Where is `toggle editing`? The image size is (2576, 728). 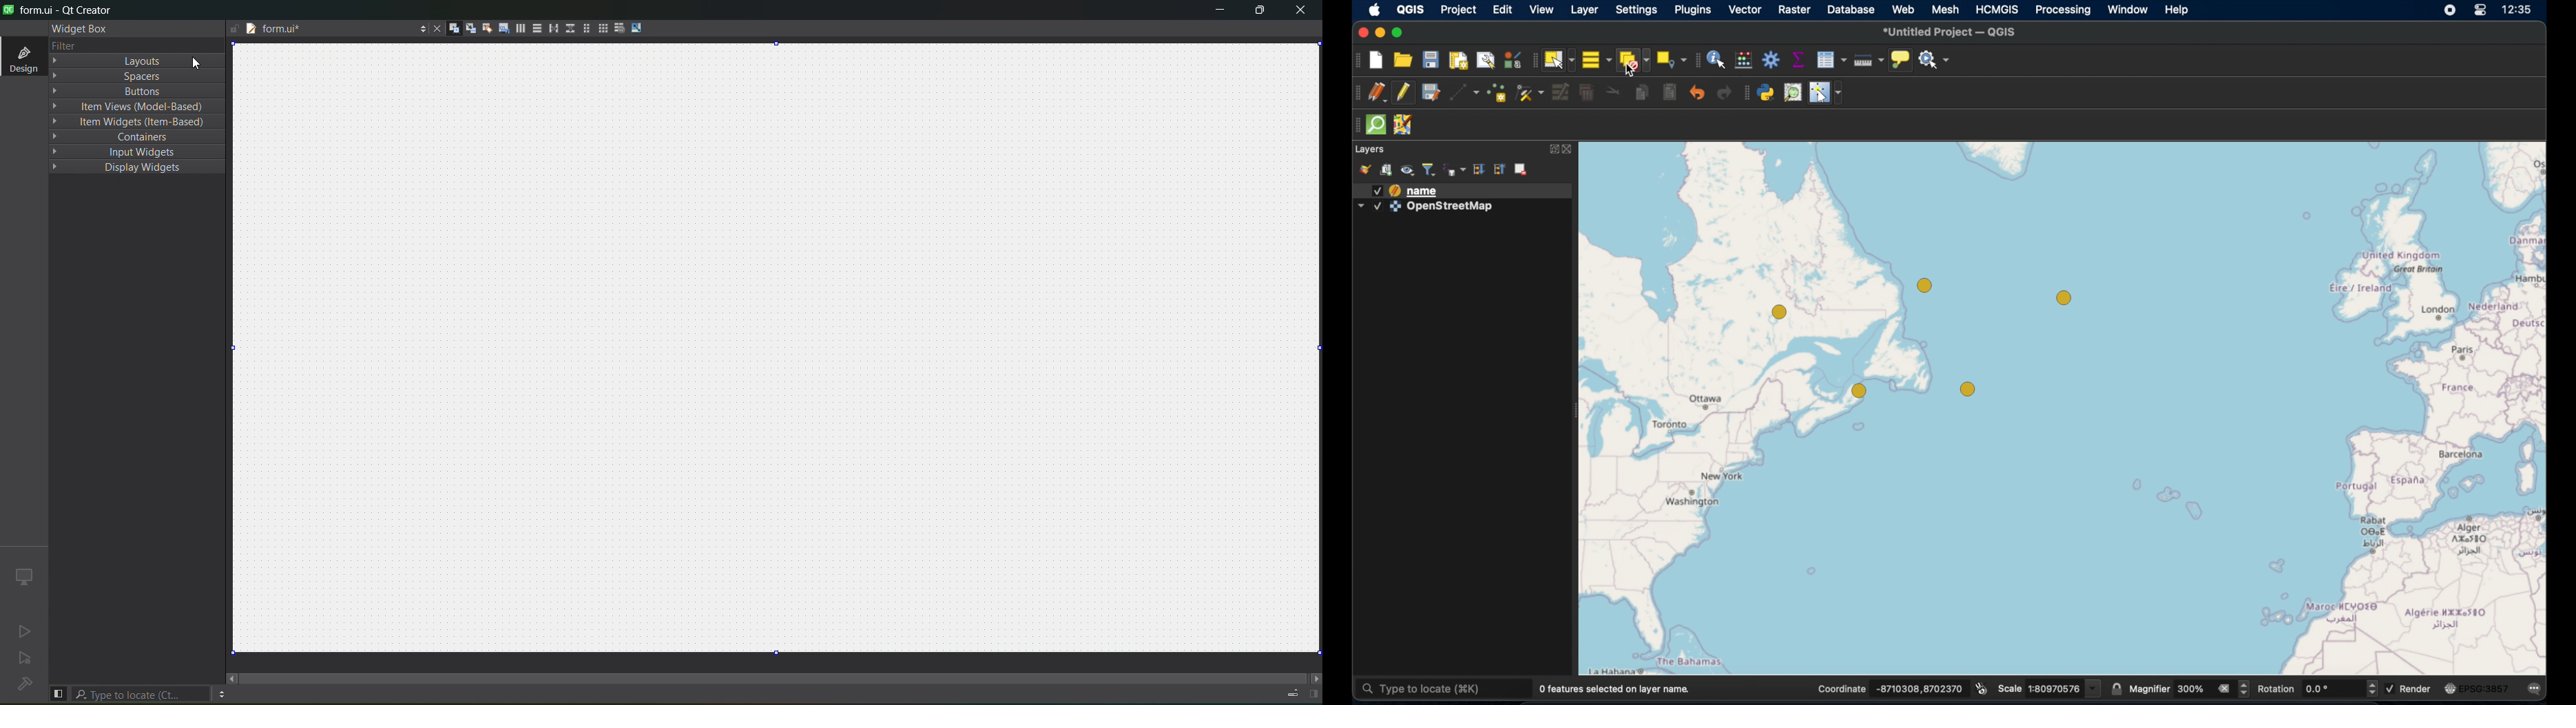
toggle editing is located at coordinates (1405, 94).